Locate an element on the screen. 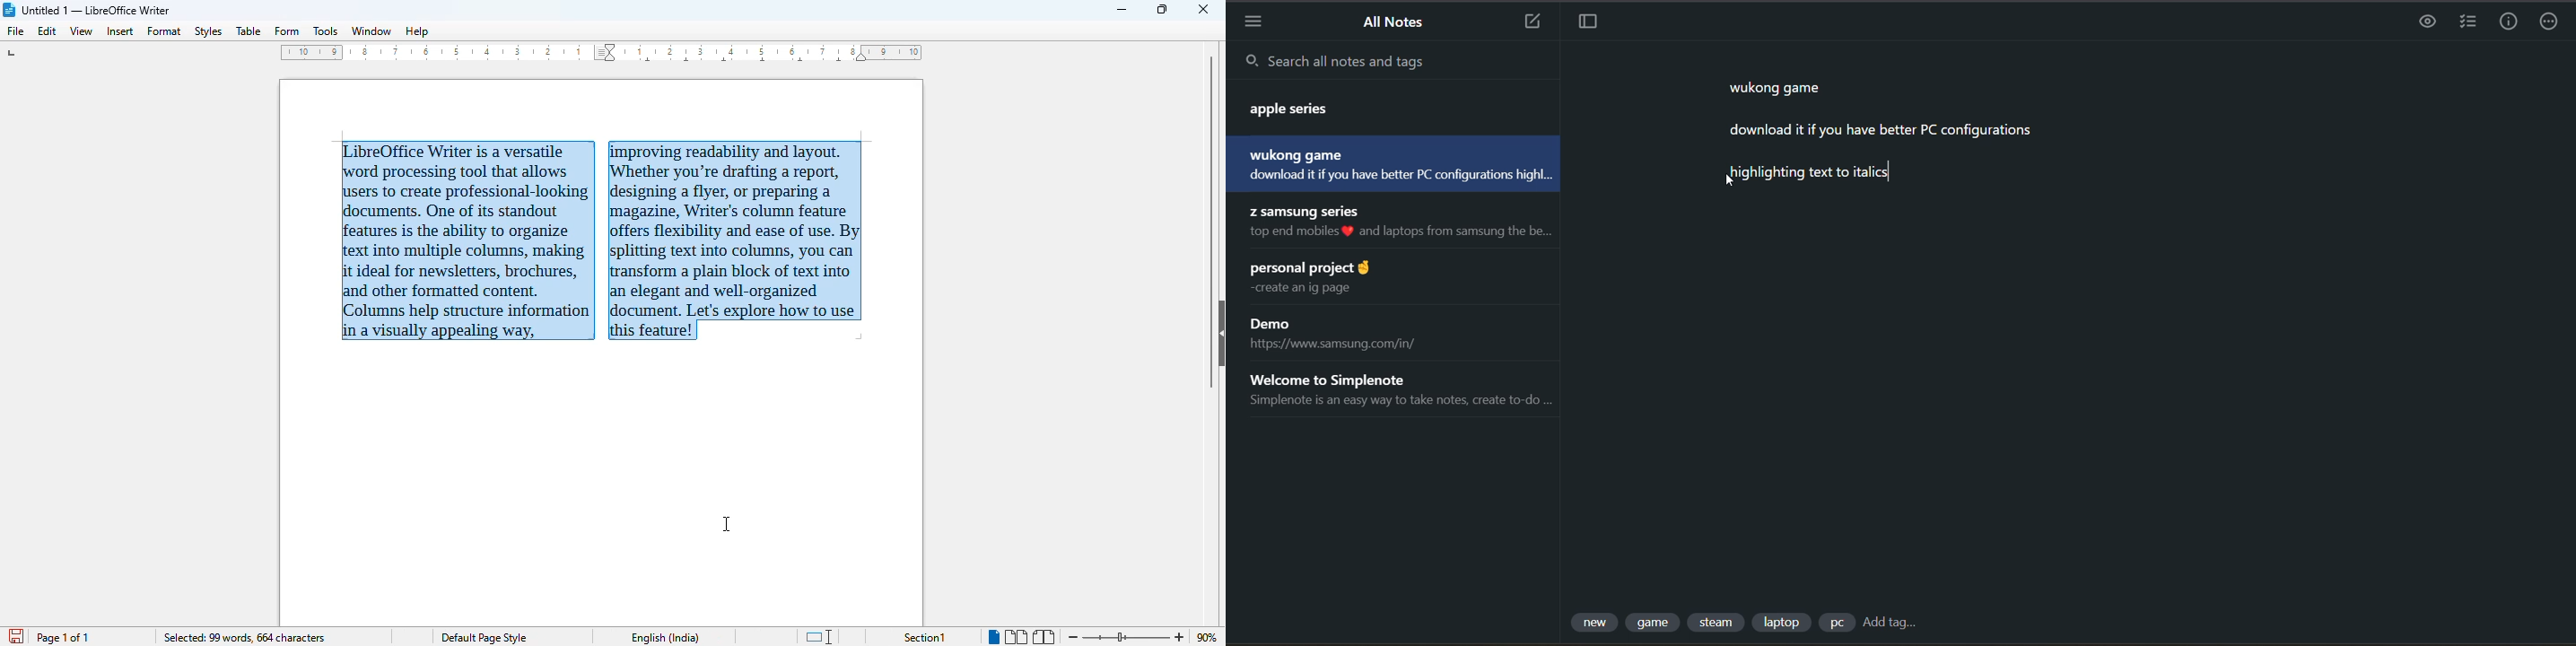 Image resolution: width=2576 pixels, height=672 pixels. Default page style is located at coordinates (483, 638).